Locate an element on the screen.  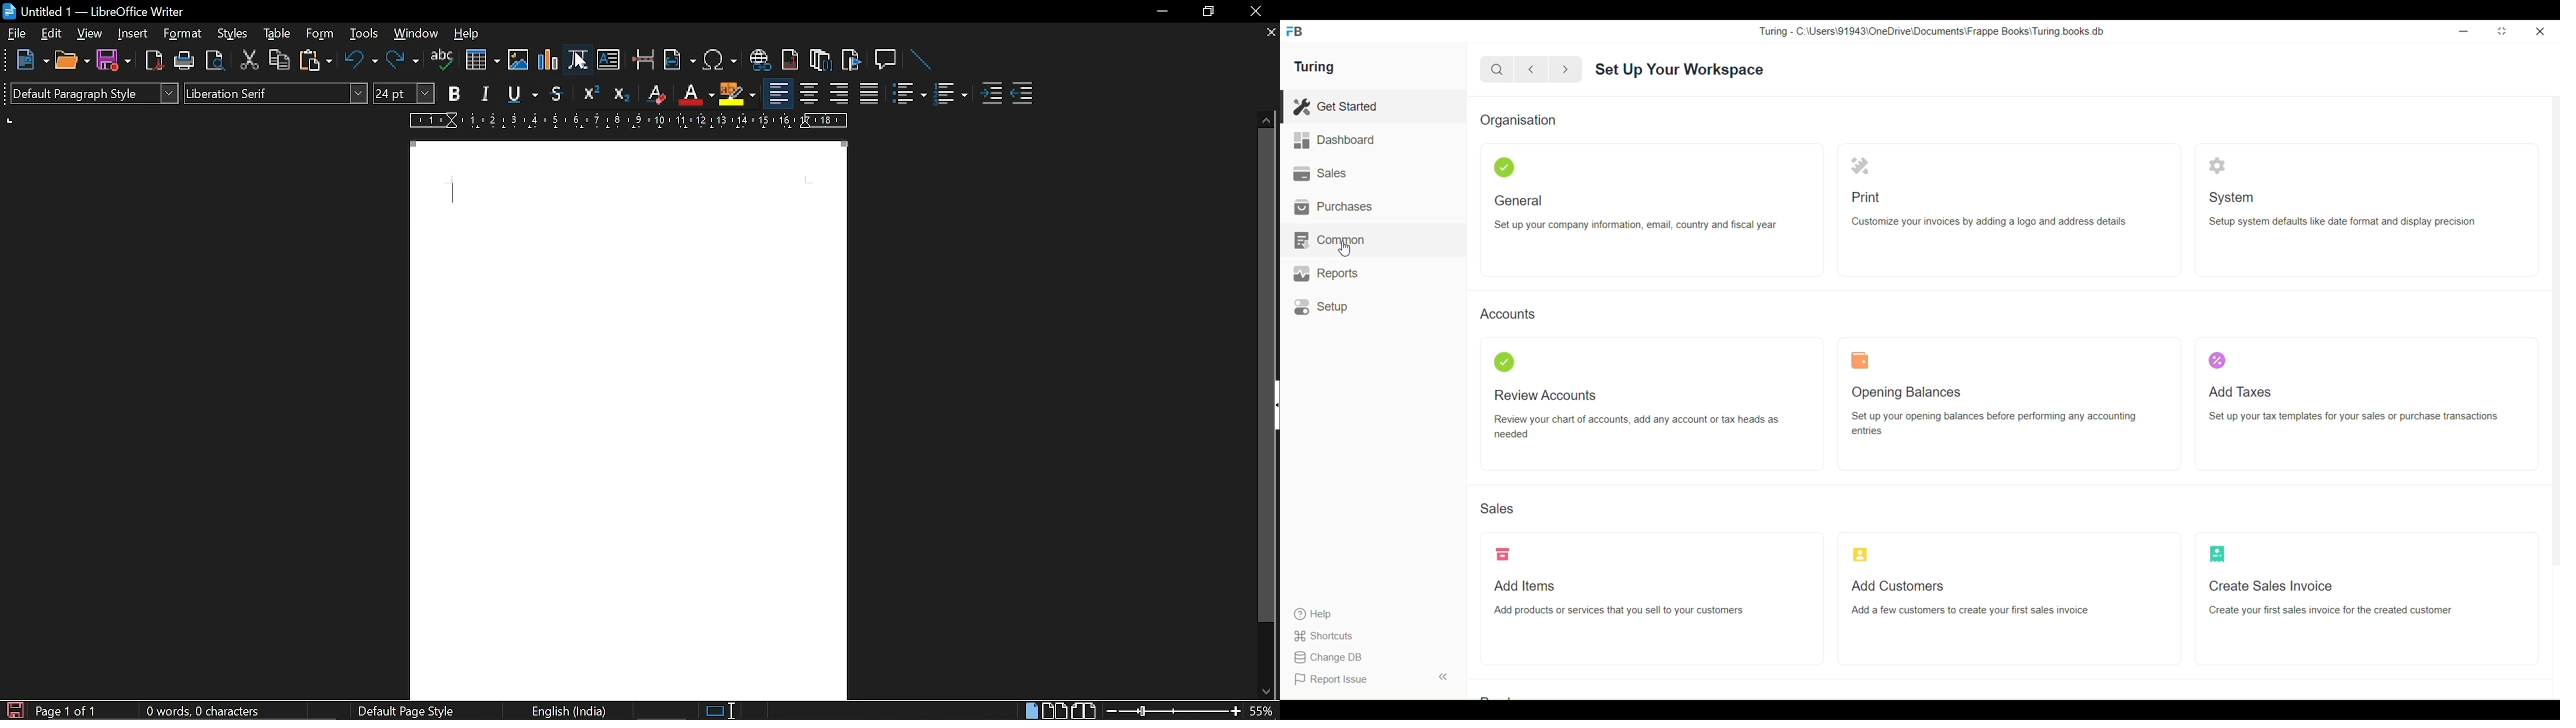
print is located at coordinates (185, 61).